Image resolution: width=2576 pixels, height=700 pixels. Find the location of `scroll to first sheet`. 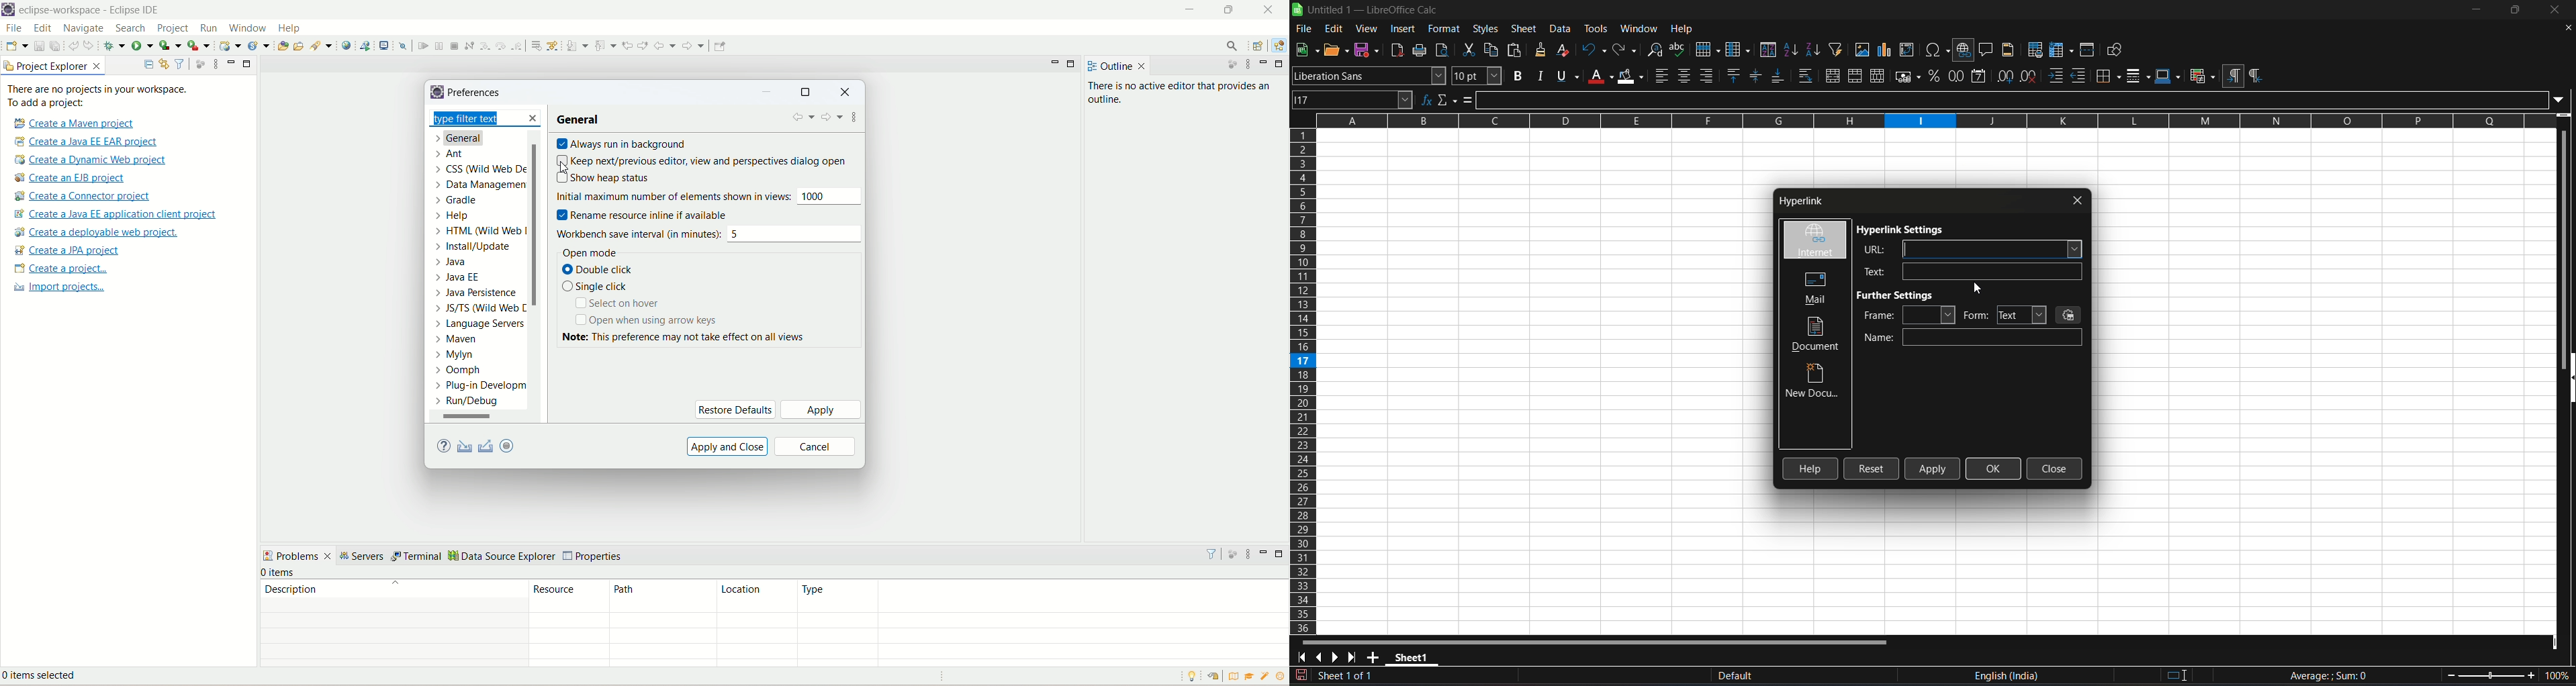

scroll to first sheet is located at coordinates (1301, 657).